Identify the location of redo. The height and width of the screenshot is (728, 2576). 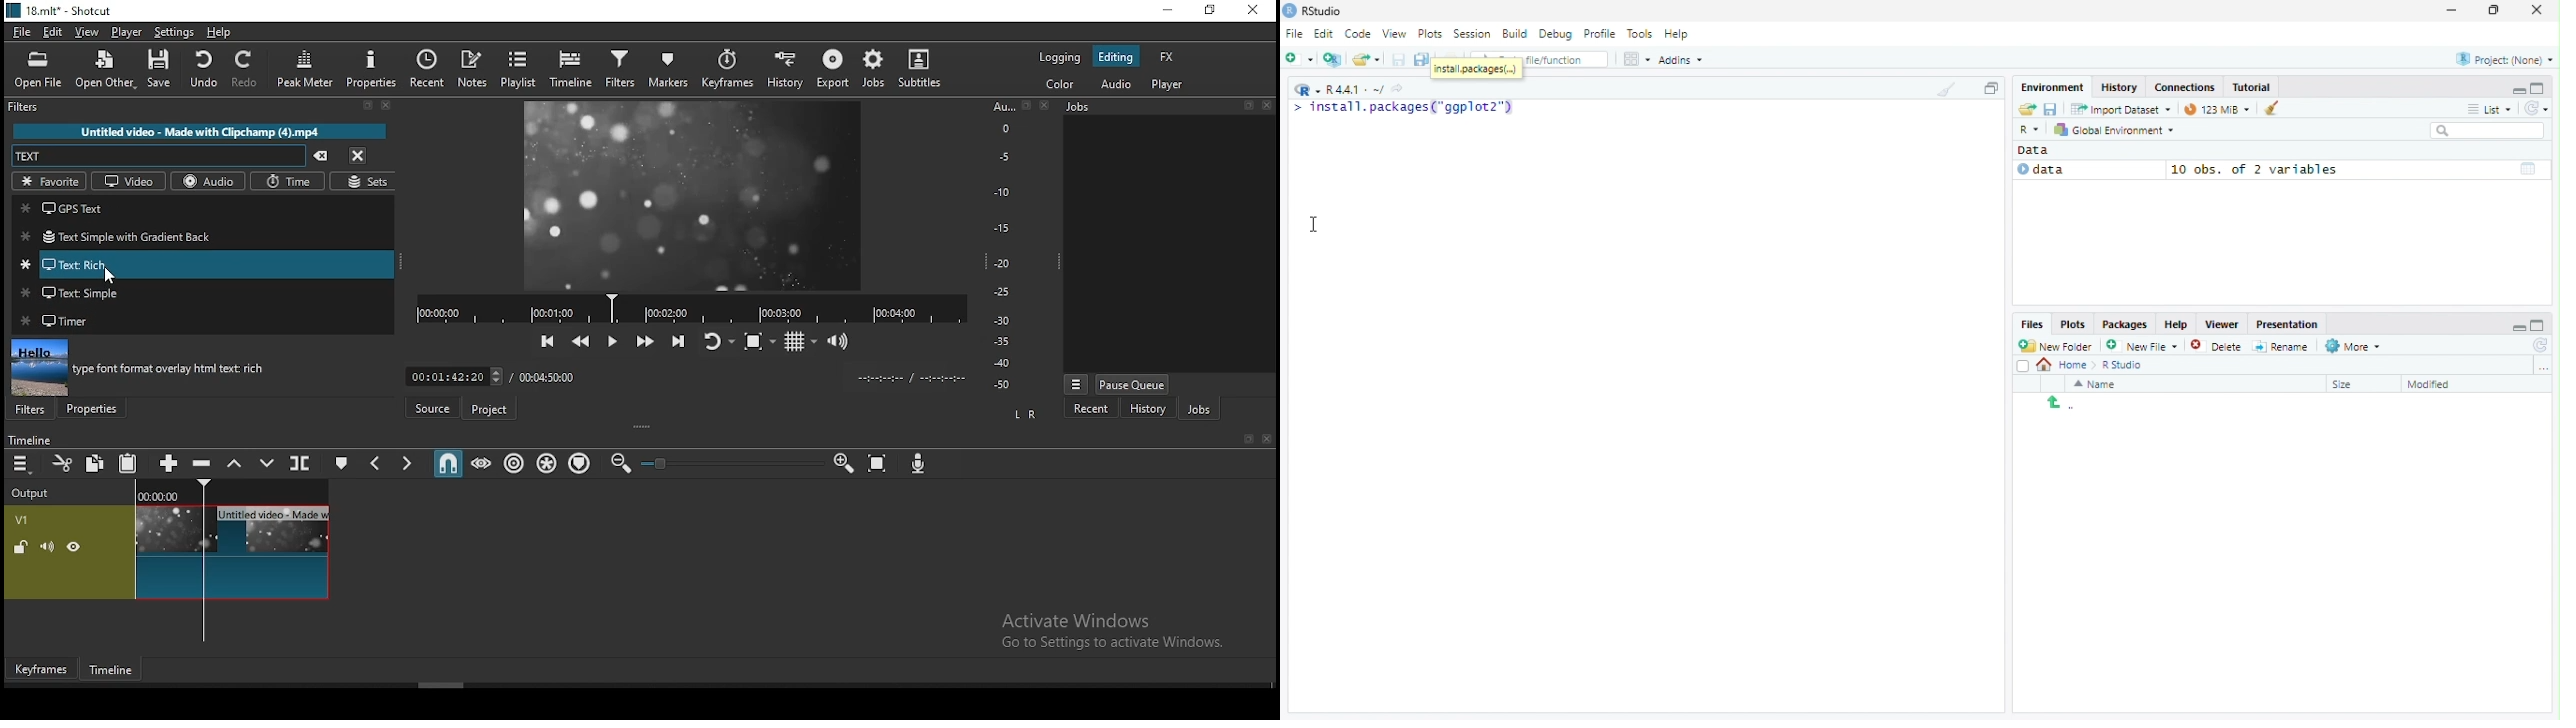
(246, 69).